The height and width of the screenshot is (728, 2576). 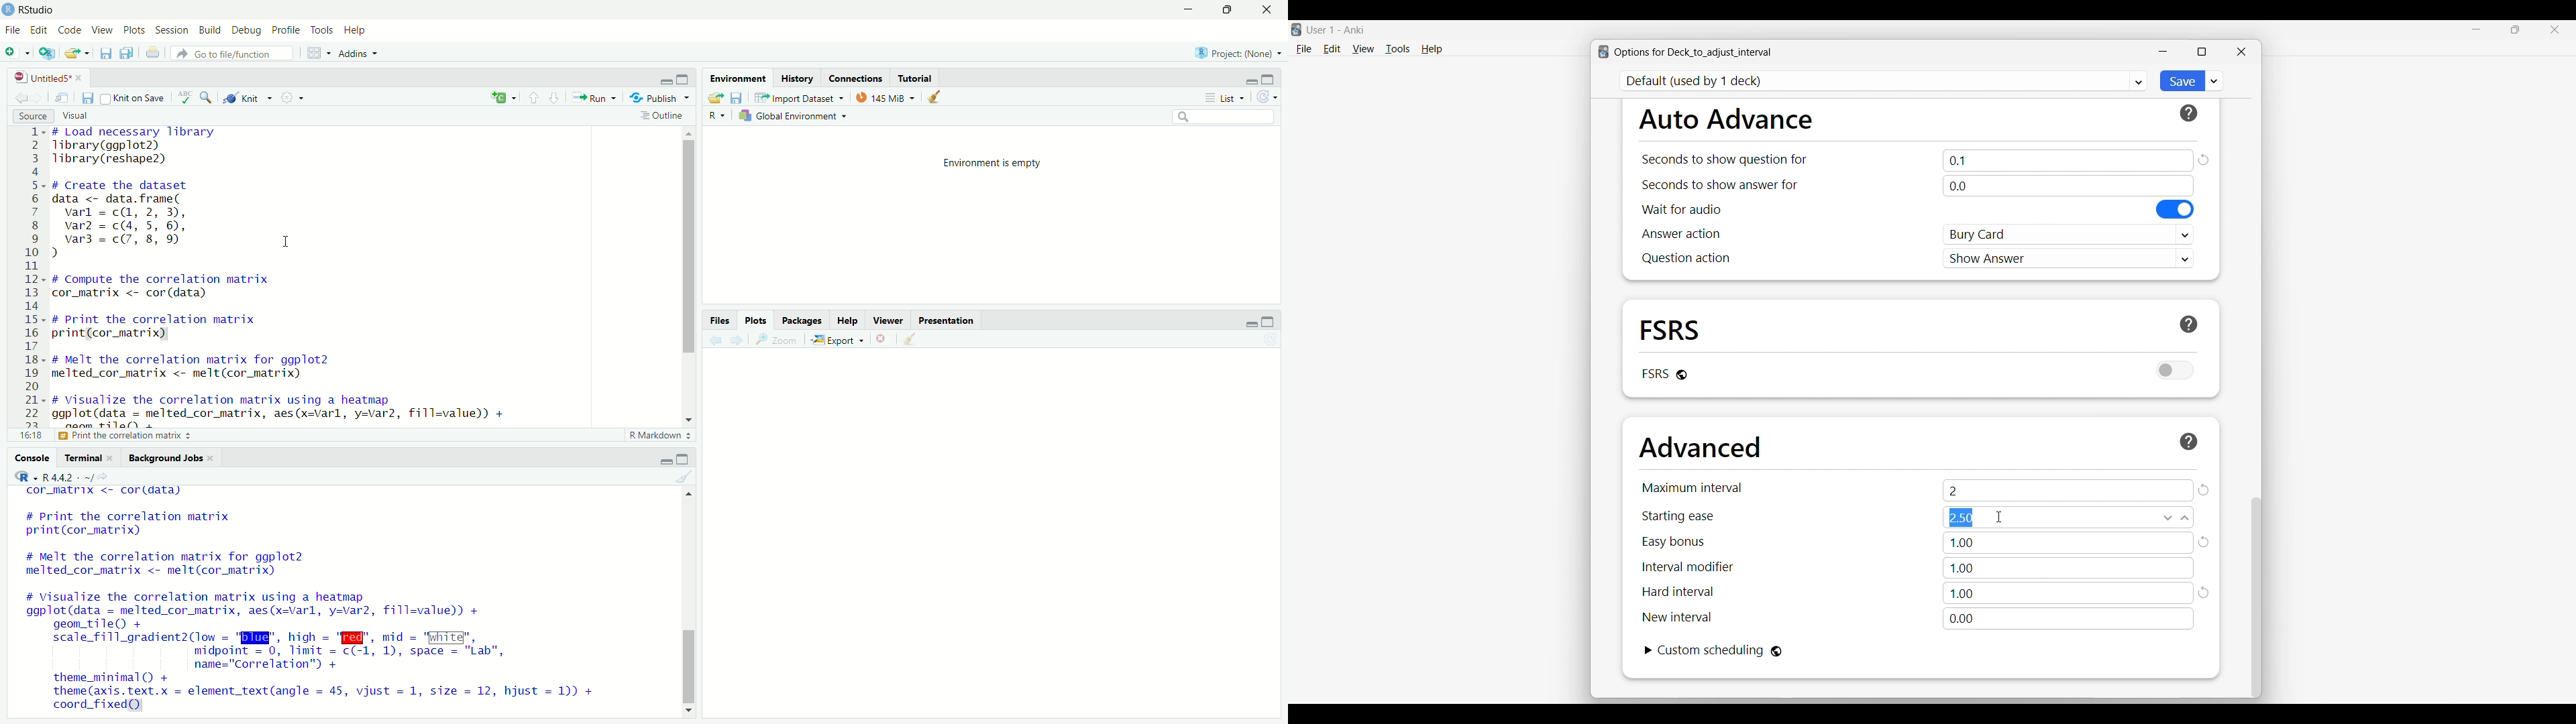 I want to click on outline, so click(x=665, y=116).